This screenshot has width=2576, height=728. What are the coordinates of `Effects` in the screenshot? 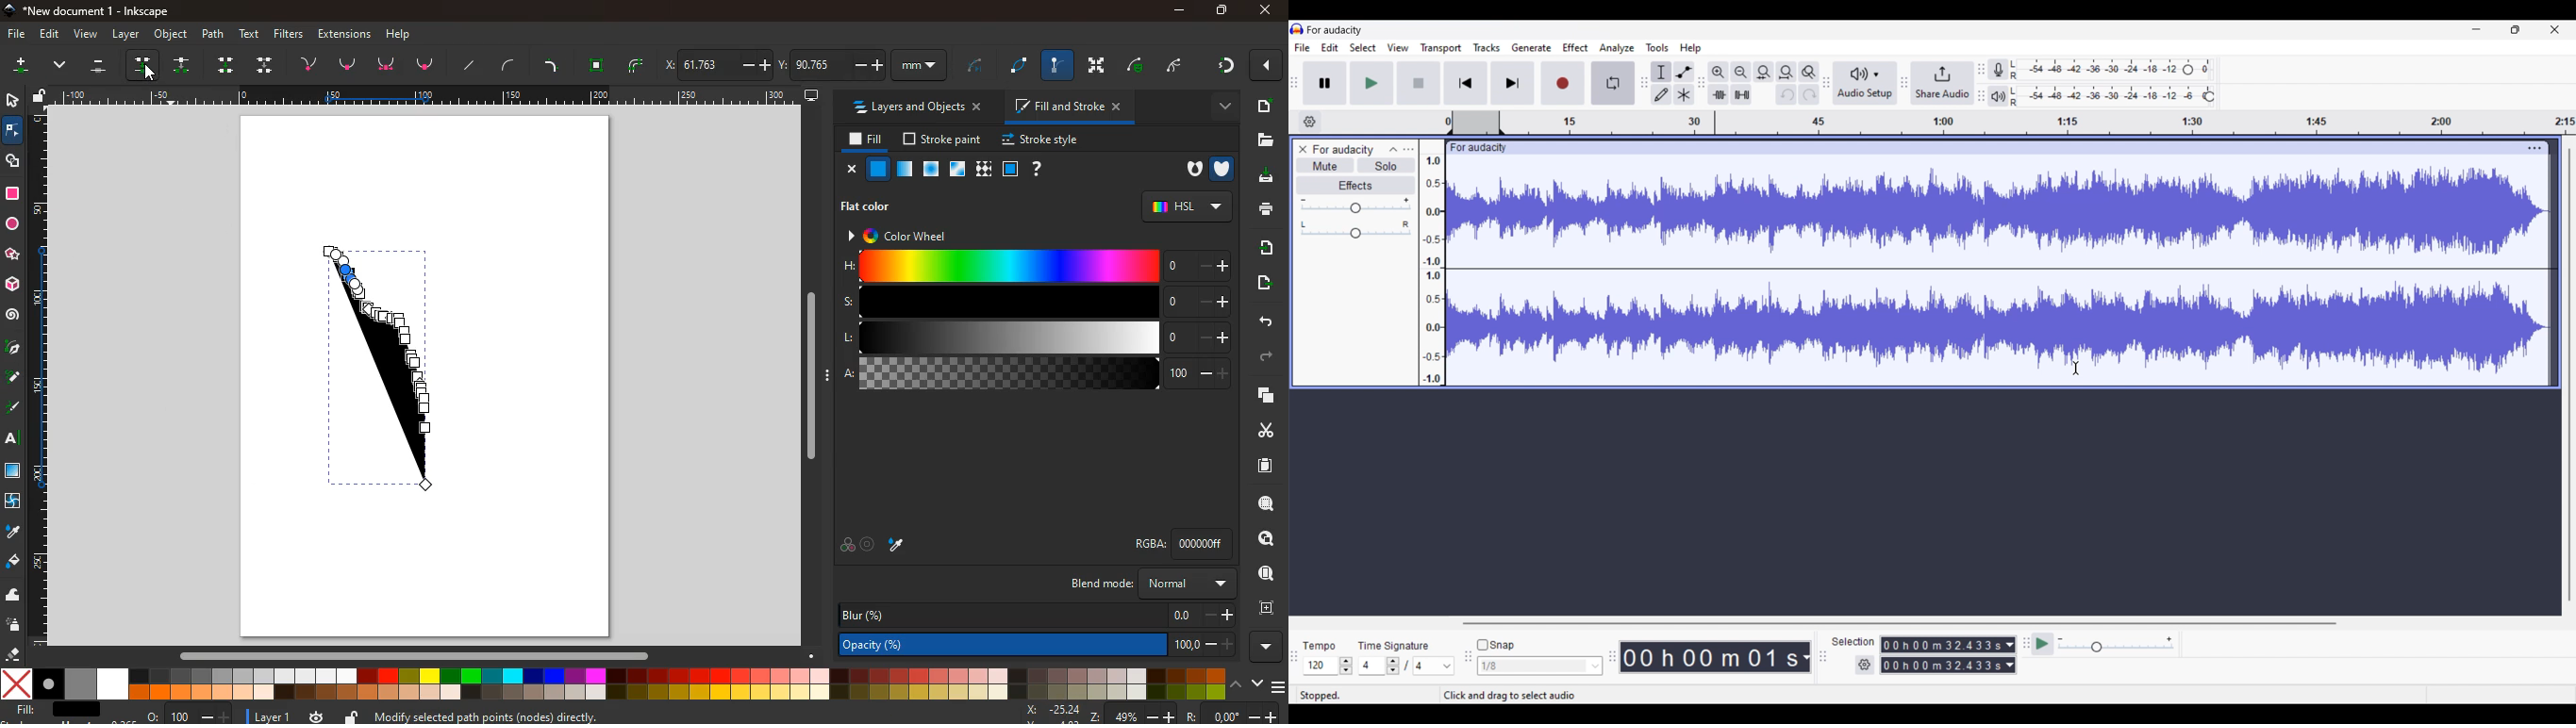 It's located at (1356, 185).